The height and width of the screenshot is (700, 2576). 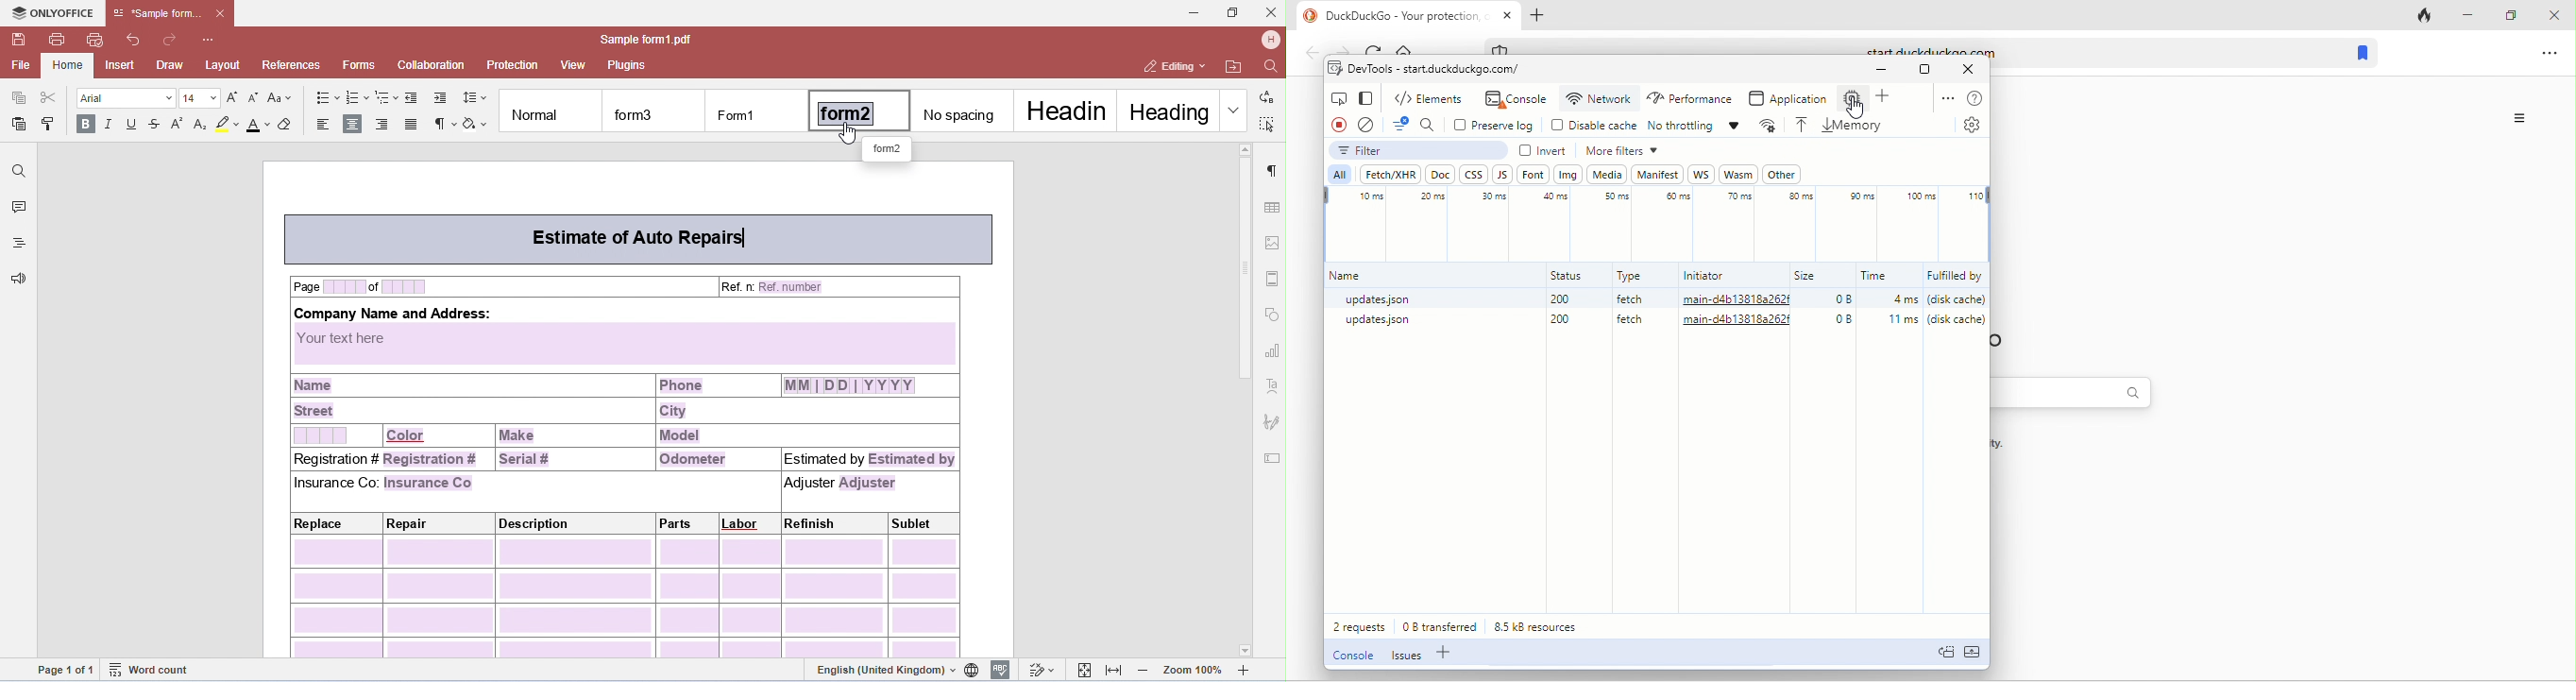 I want to click on type, so click(x=1643, y=273).